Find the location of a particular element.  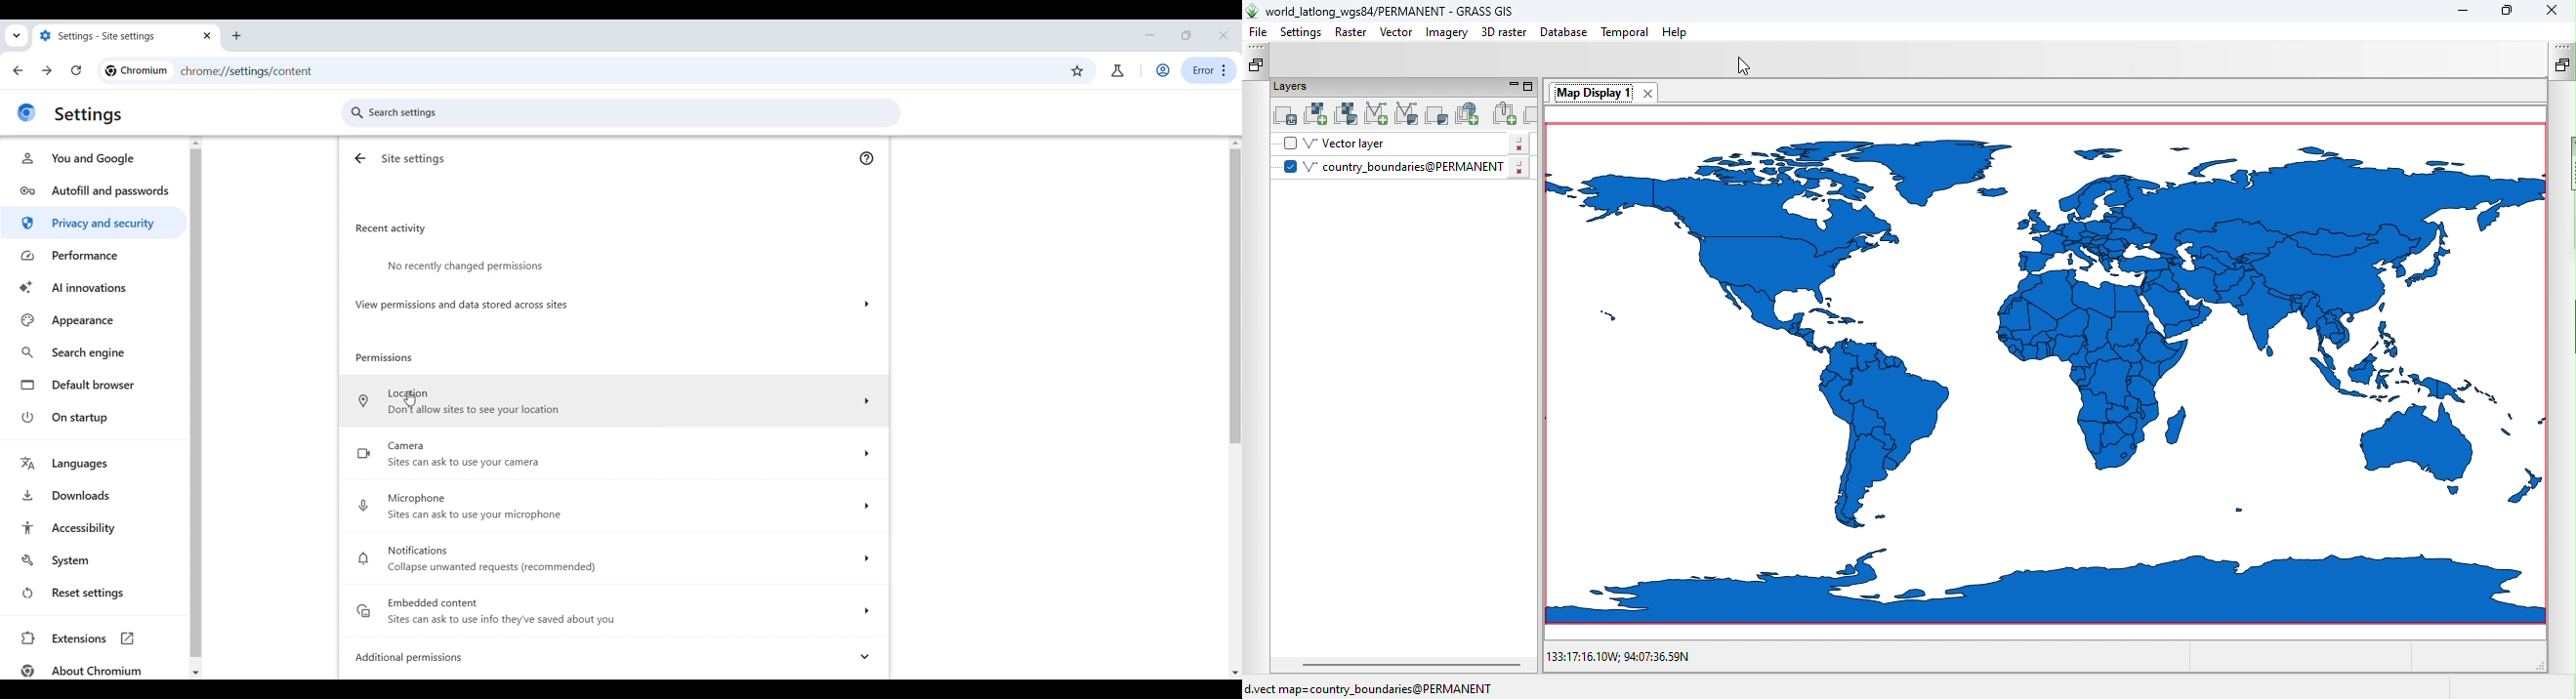

error is located at coordinates (1210, 71).